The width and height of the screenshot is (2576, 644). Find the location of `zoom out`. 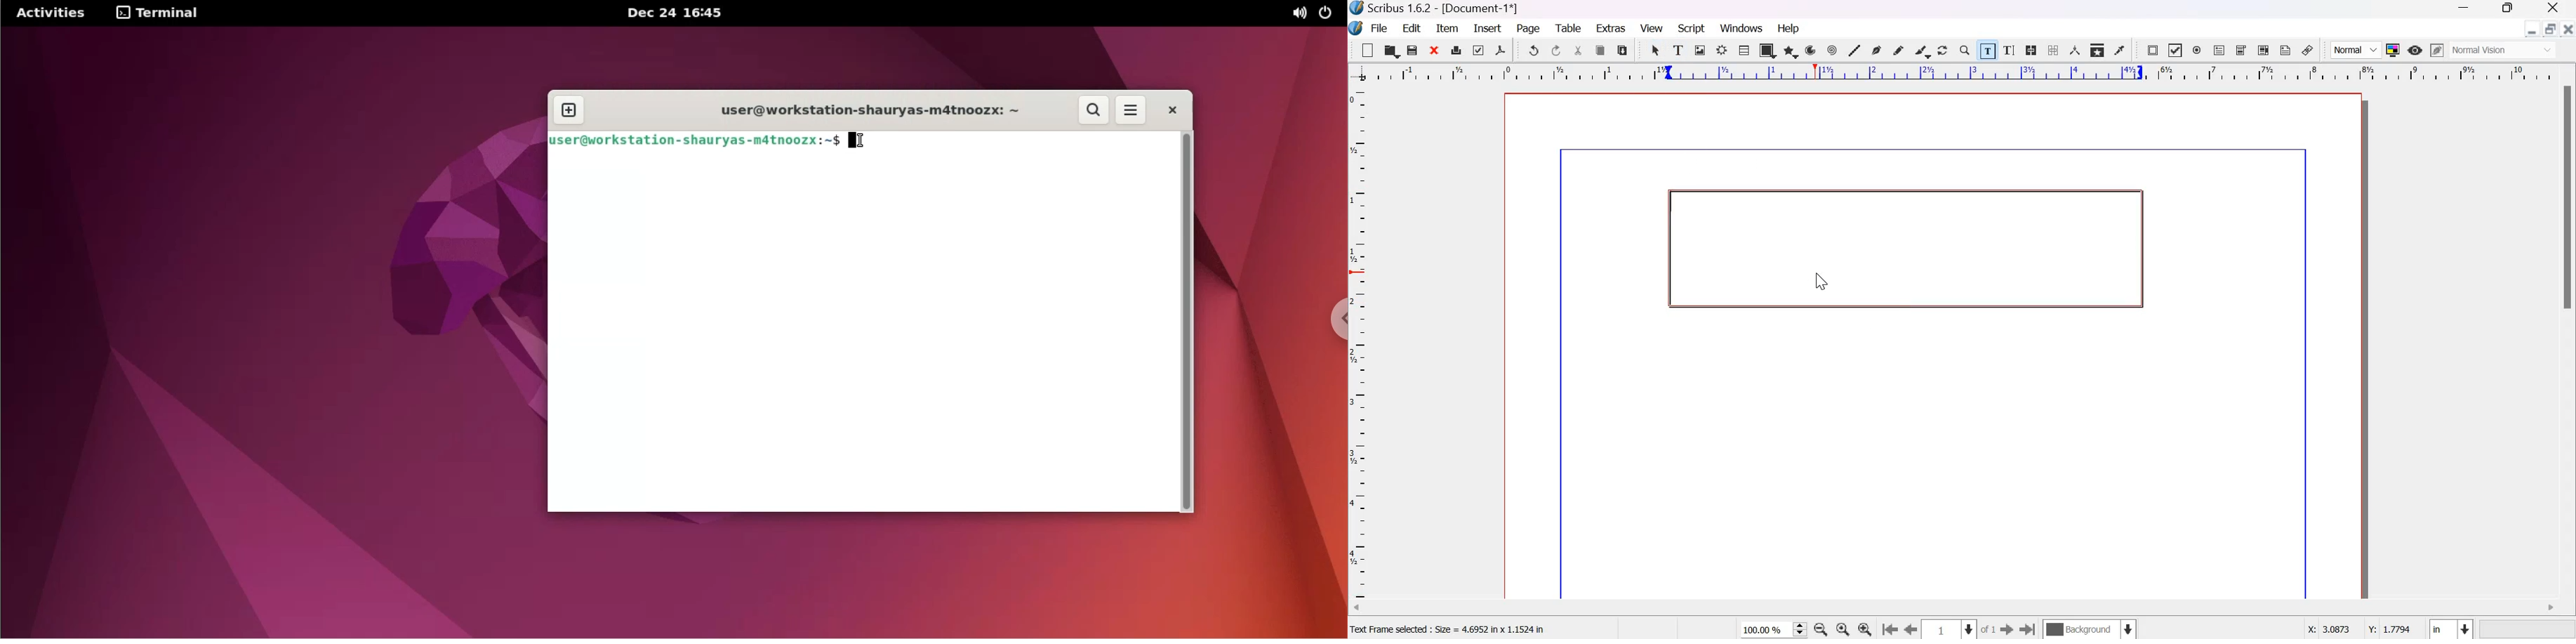

zoom out is located at coordinates (1821, 629).